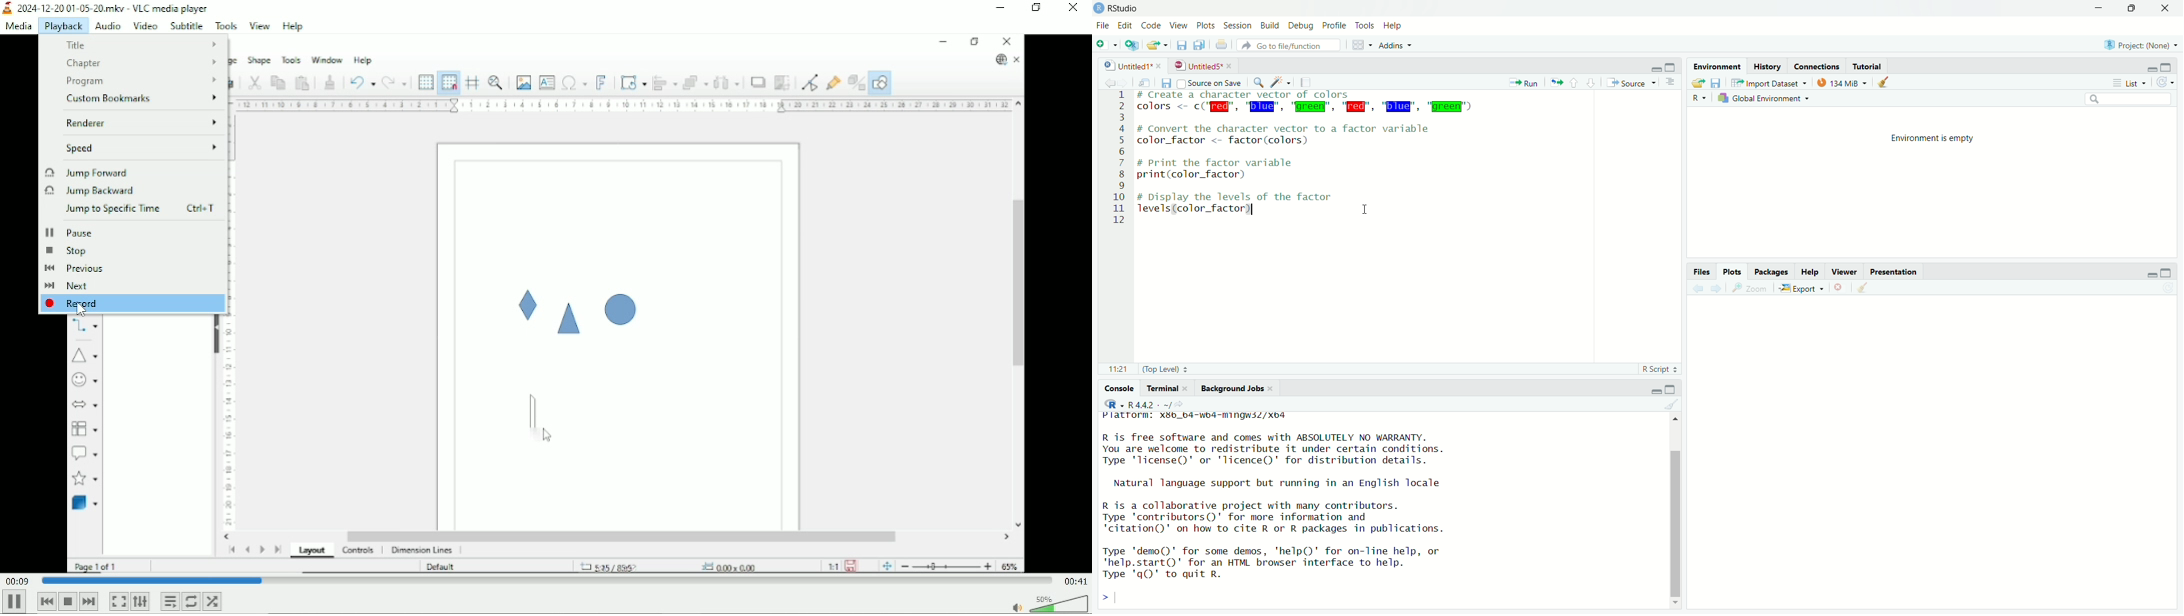 The height and width of the screenshot is (616, 2184). What do you see at coordinates (1127, 82) in the screenshot?
I see `go forward to the next source location` at bounding box center [1127, 82].